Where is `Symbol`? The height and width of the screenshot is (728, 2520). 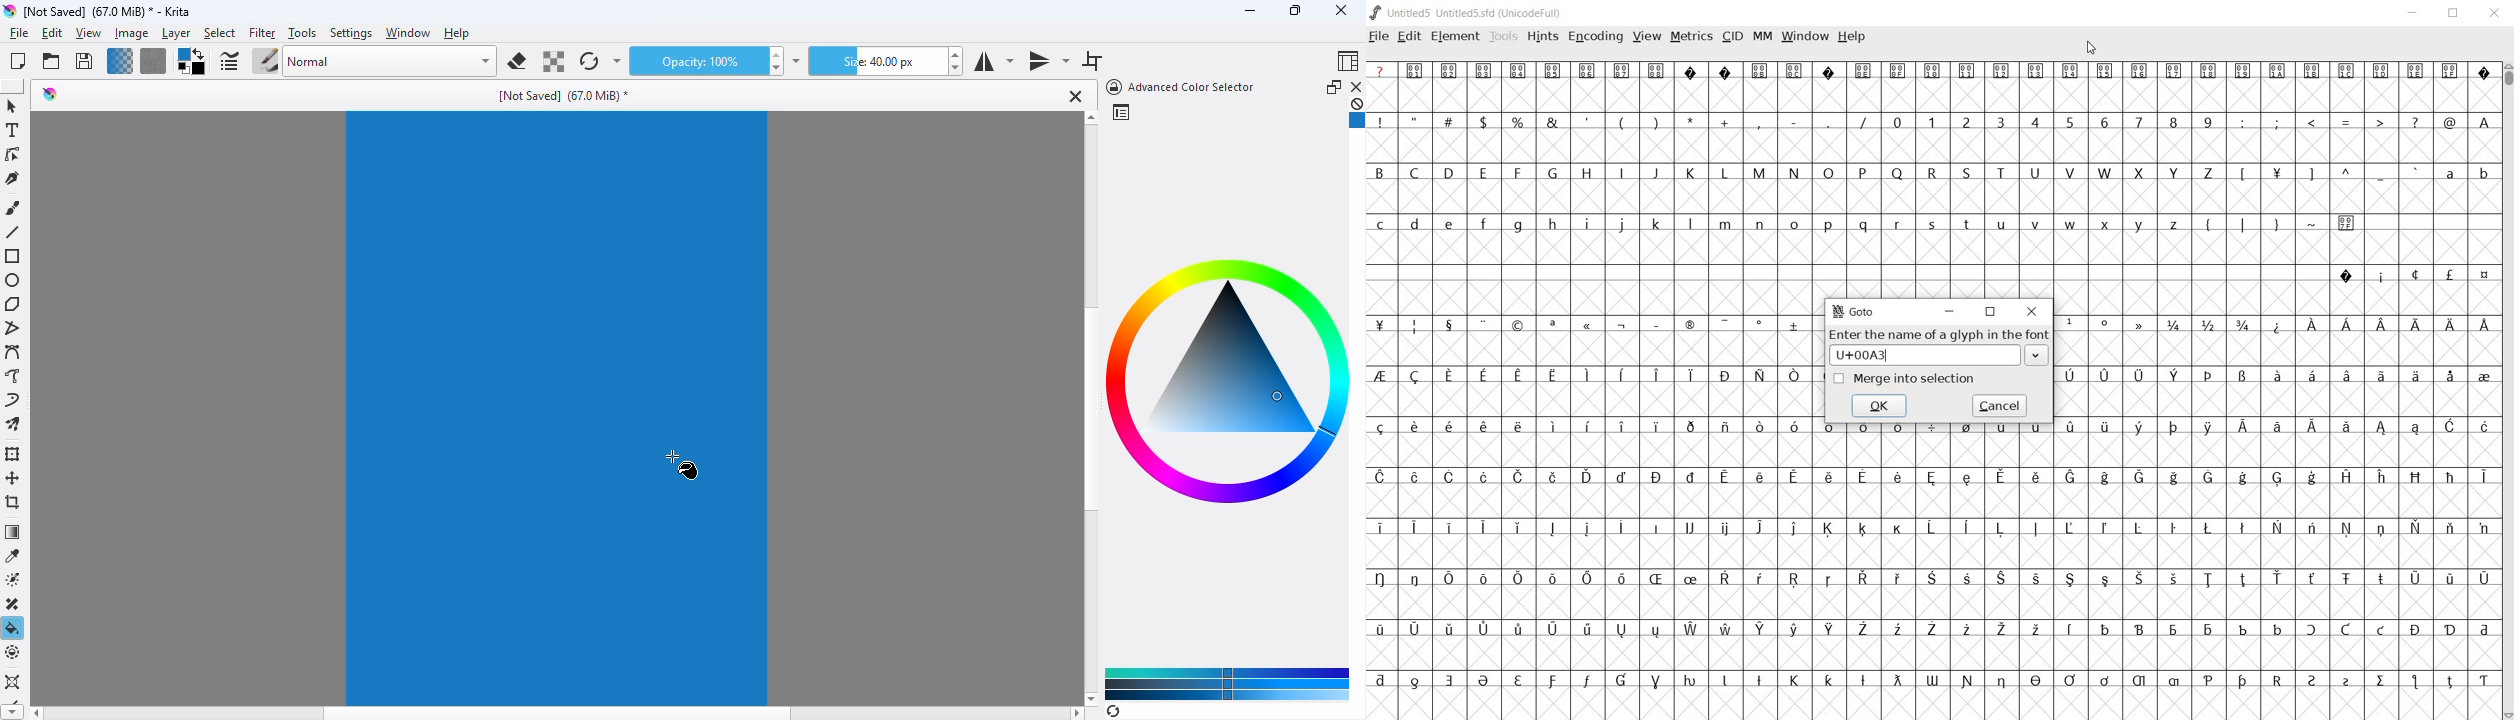 Symbol is located at coordinates (2176, 376).